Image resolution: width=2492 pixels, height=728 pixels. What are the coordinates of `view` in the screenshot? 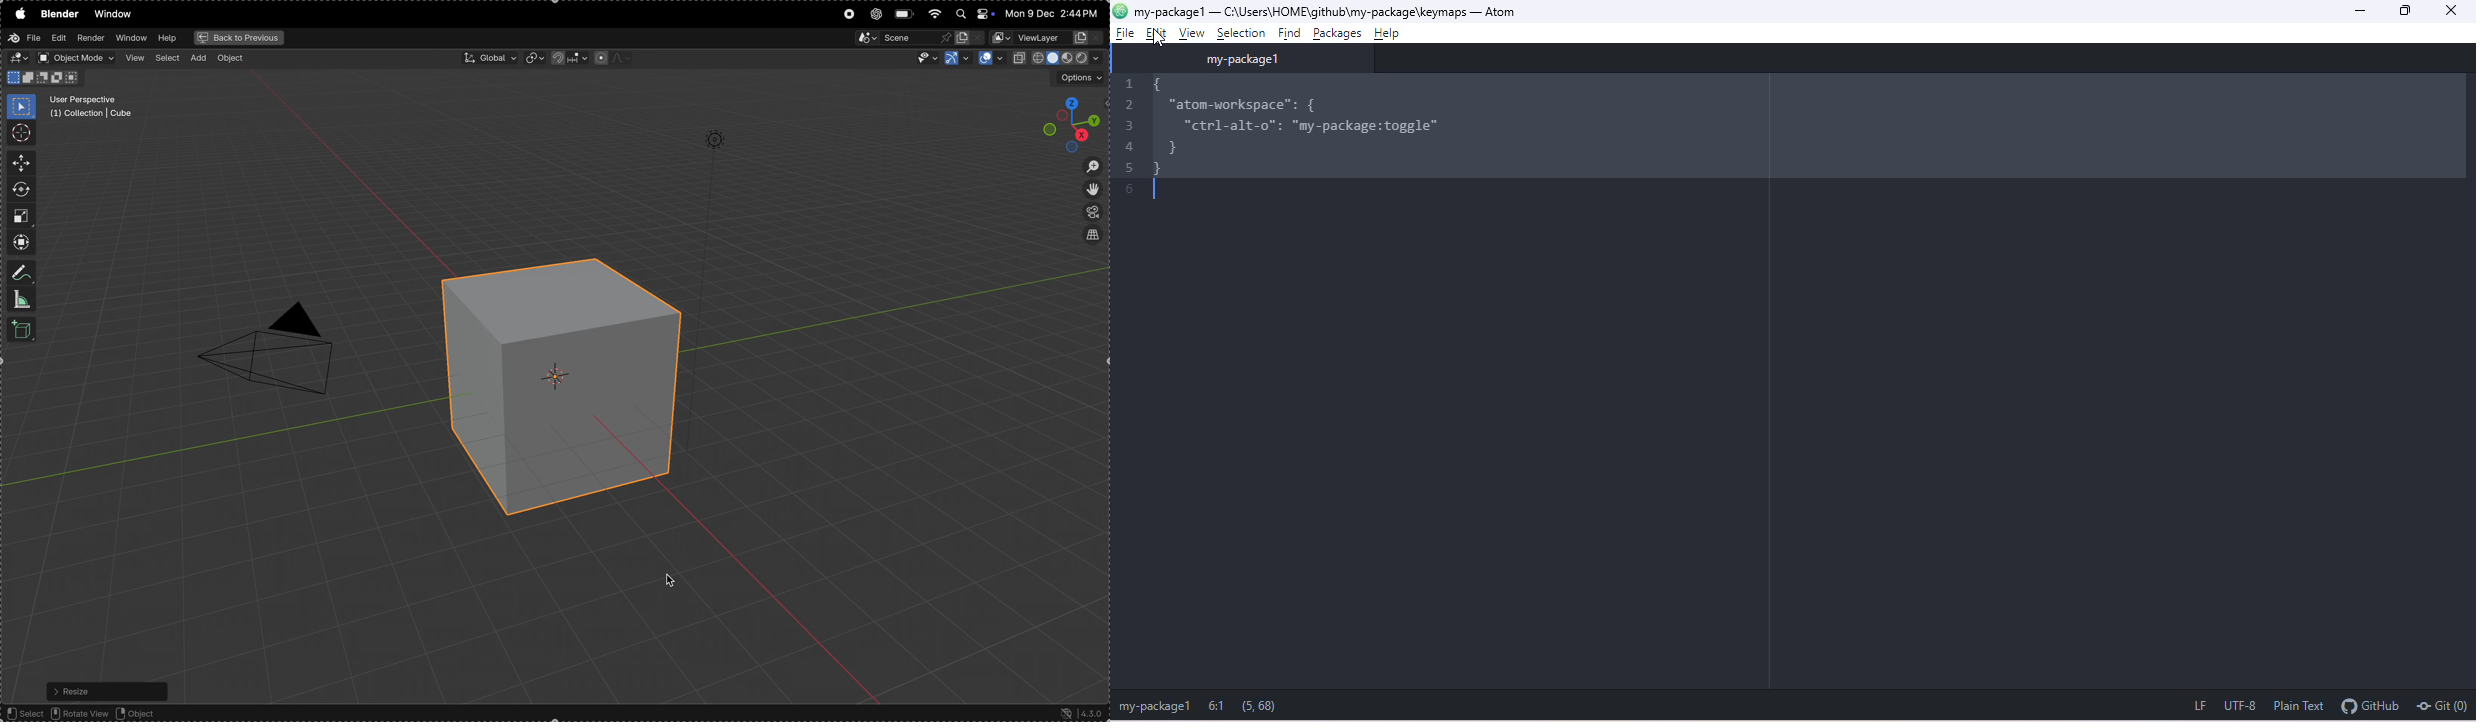 It's located at (1198, 33).